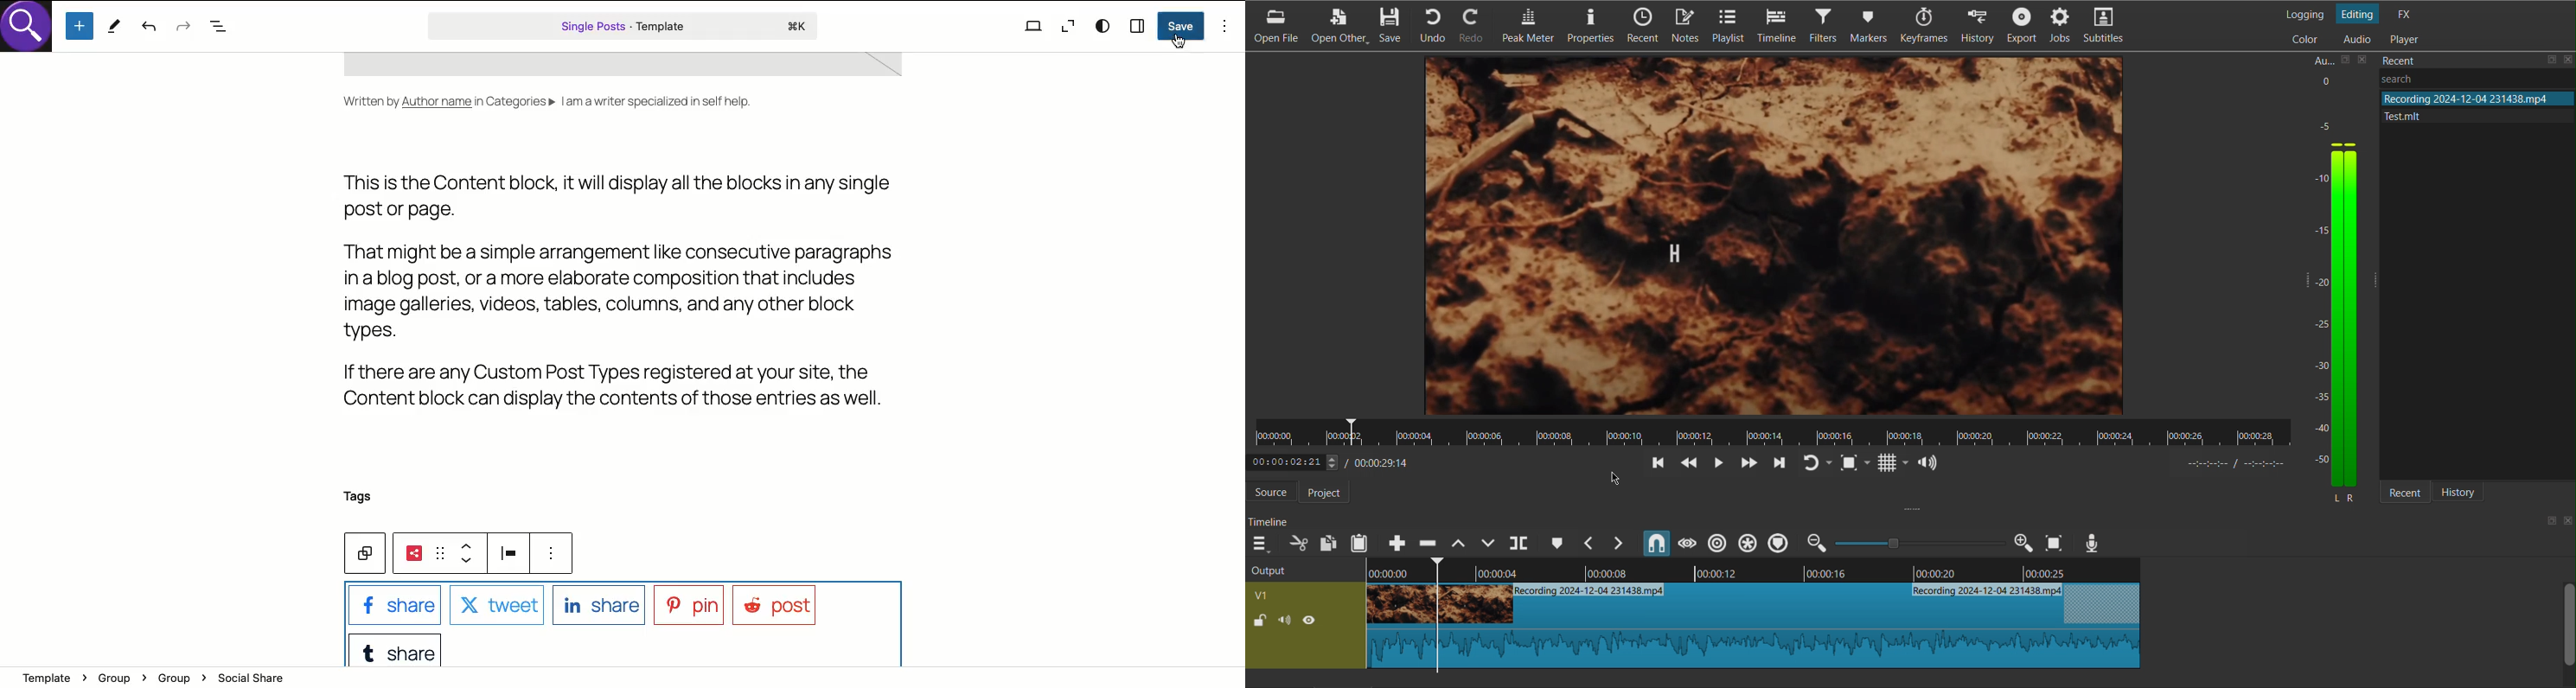 This screenshot has height=700, width=2576. Describe the element at coordinates (1274, 26) in the screenshot. I see `Open File` at that location.